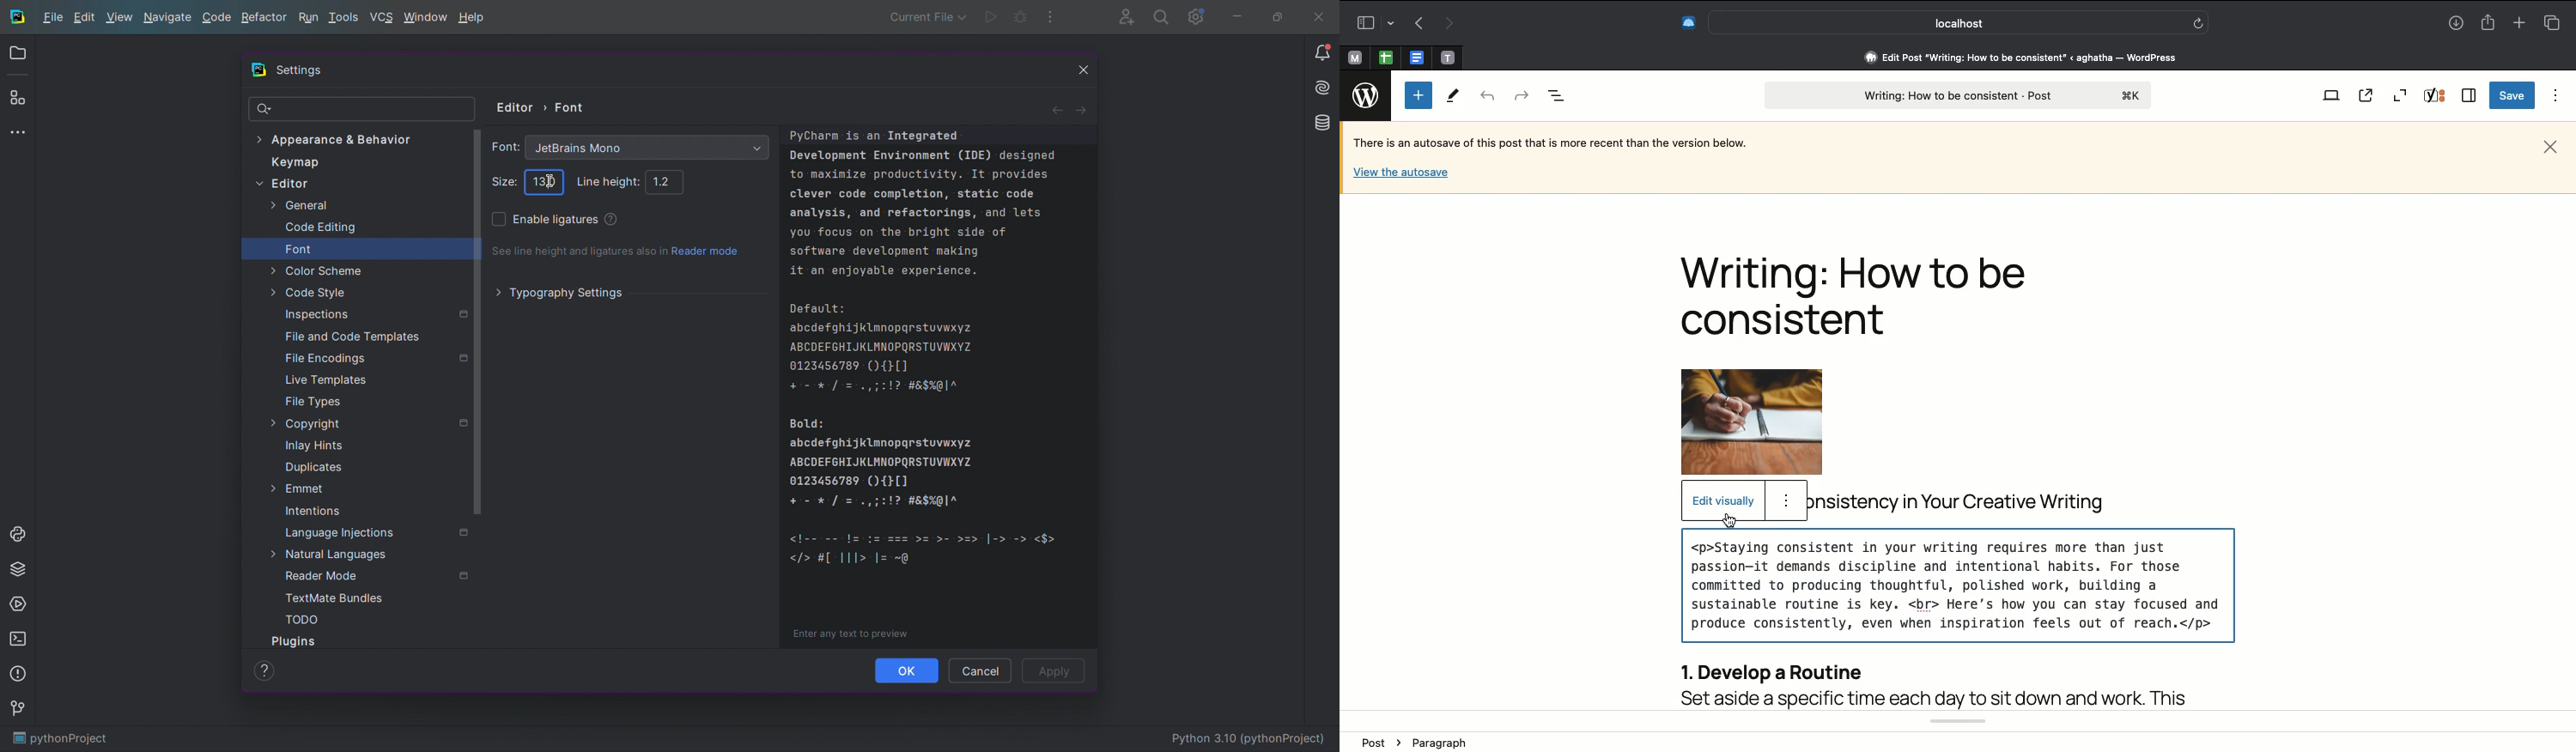 The image size is (2576, 756). I want to click on Back, so click(1056, 109).